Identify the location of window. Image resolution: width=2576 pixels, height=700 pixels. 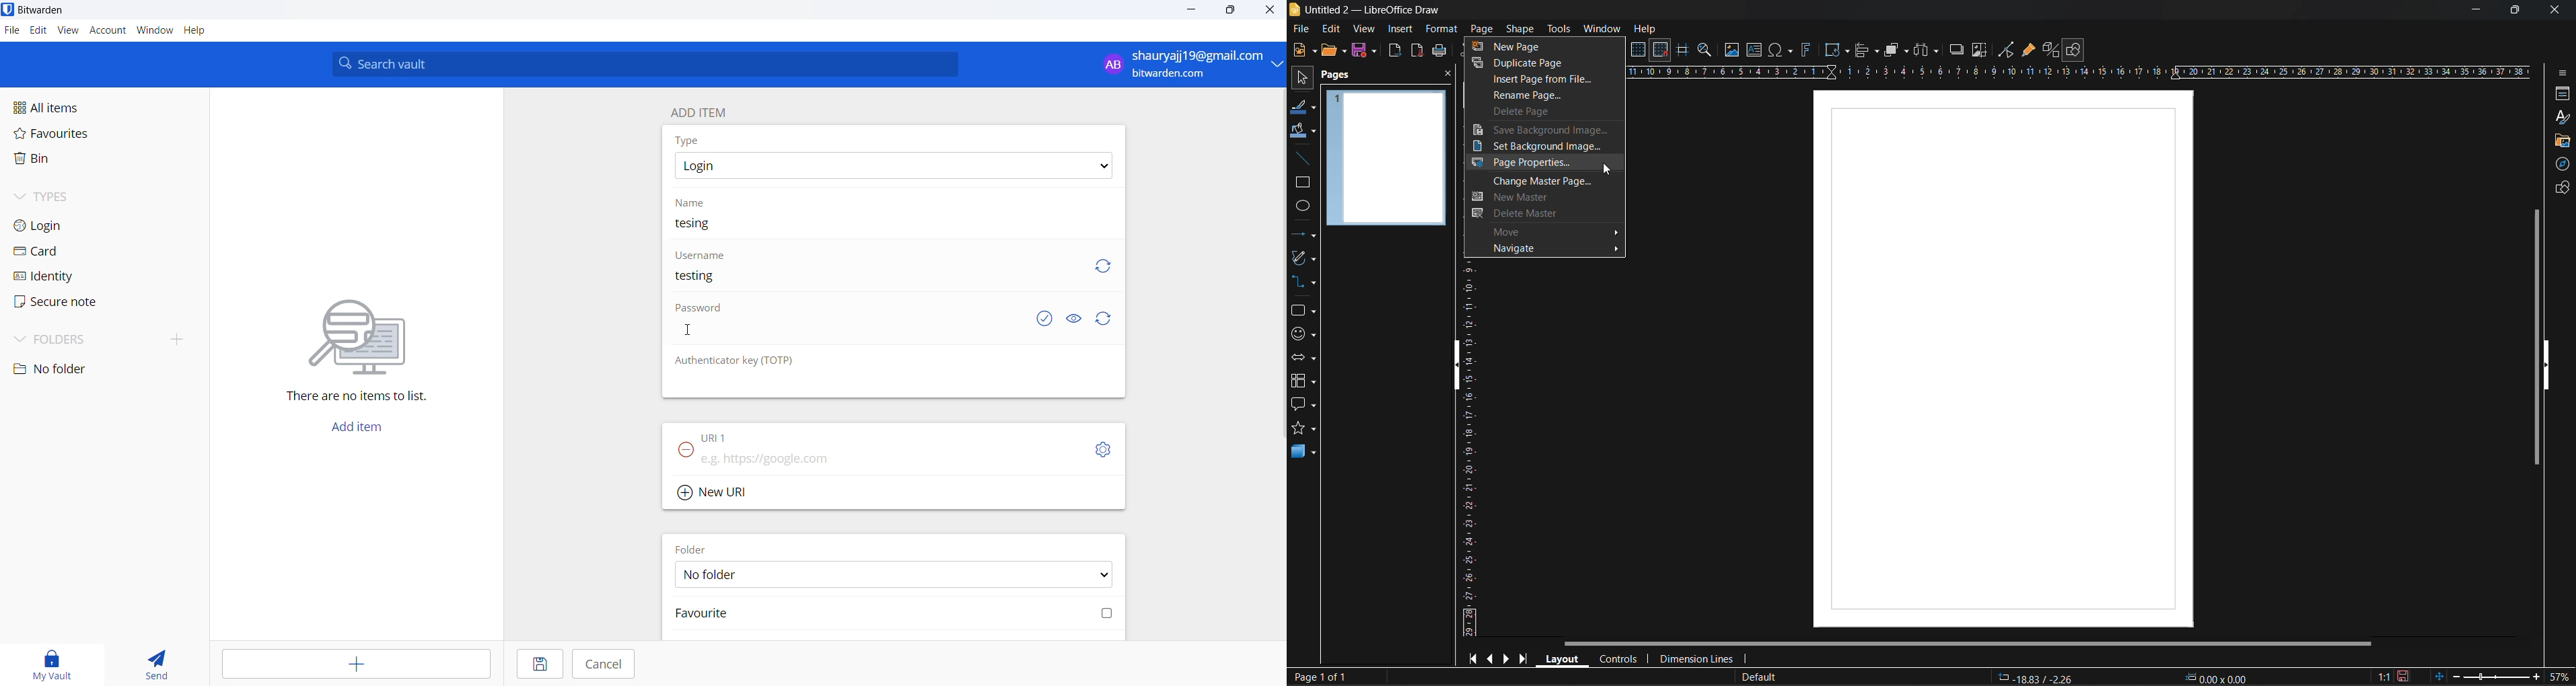
(1605, 28).